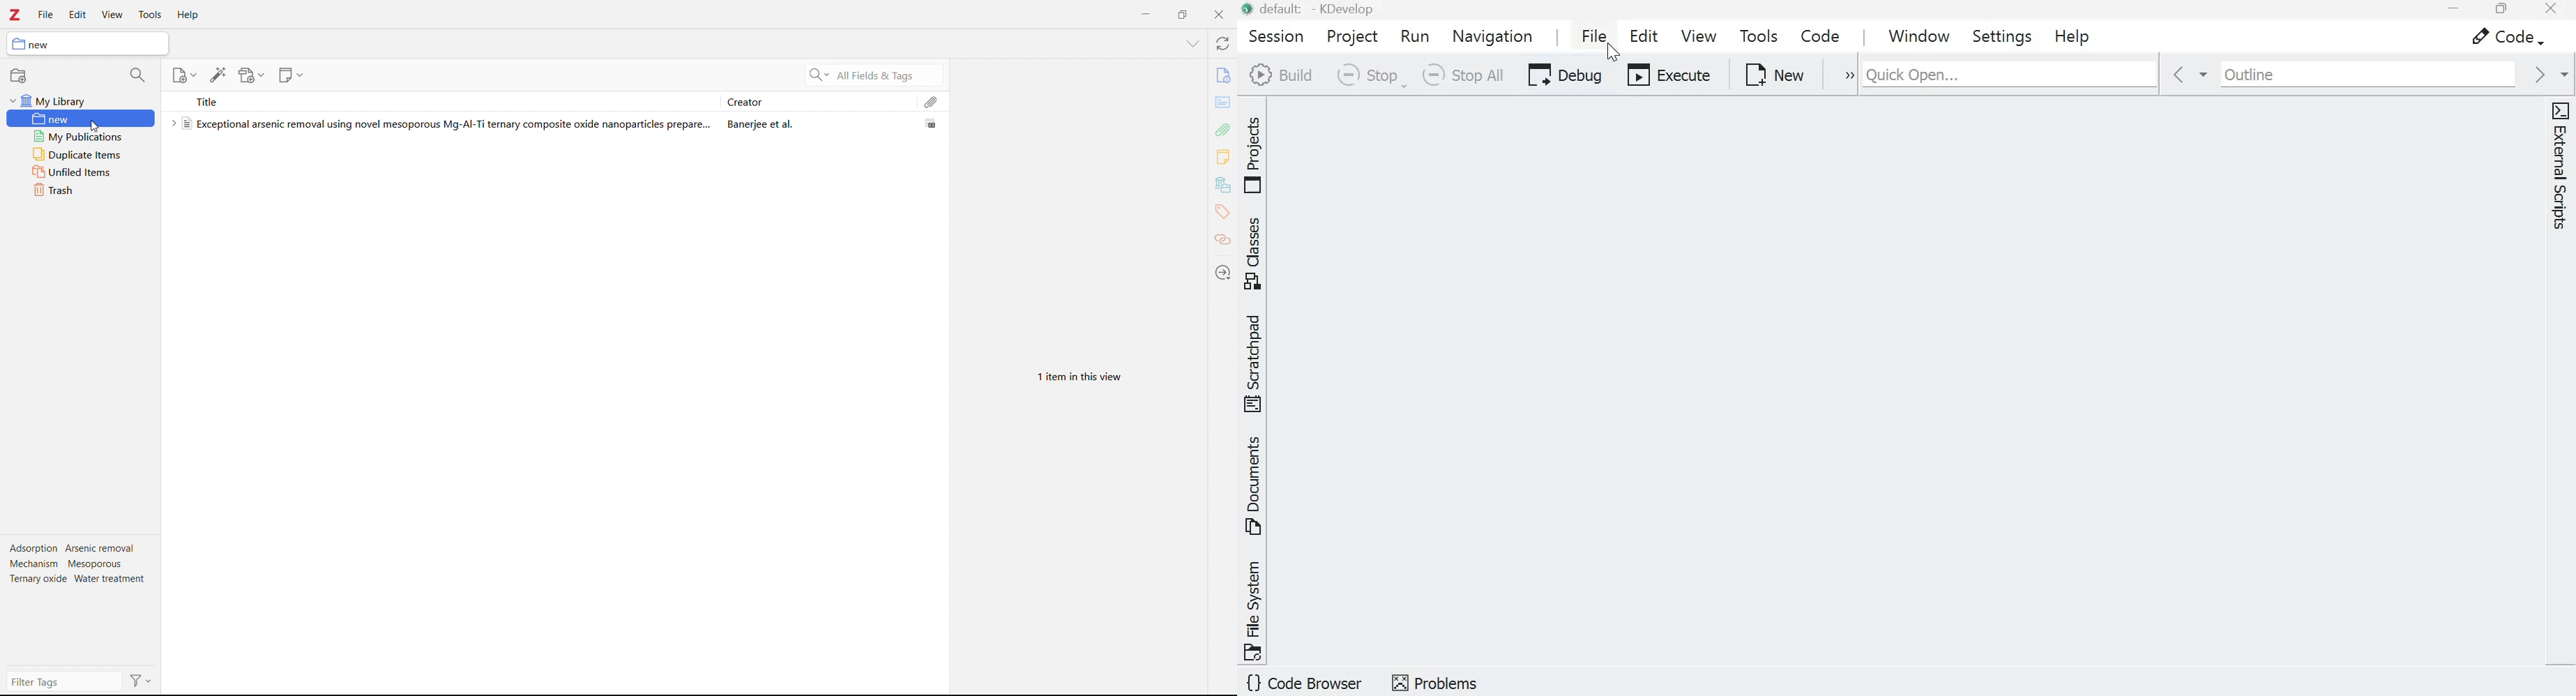  What do you see at coordinates (1223, 43) in the screenshot?
I see `sync with zotero.org` at bounding box center [1223, 43].